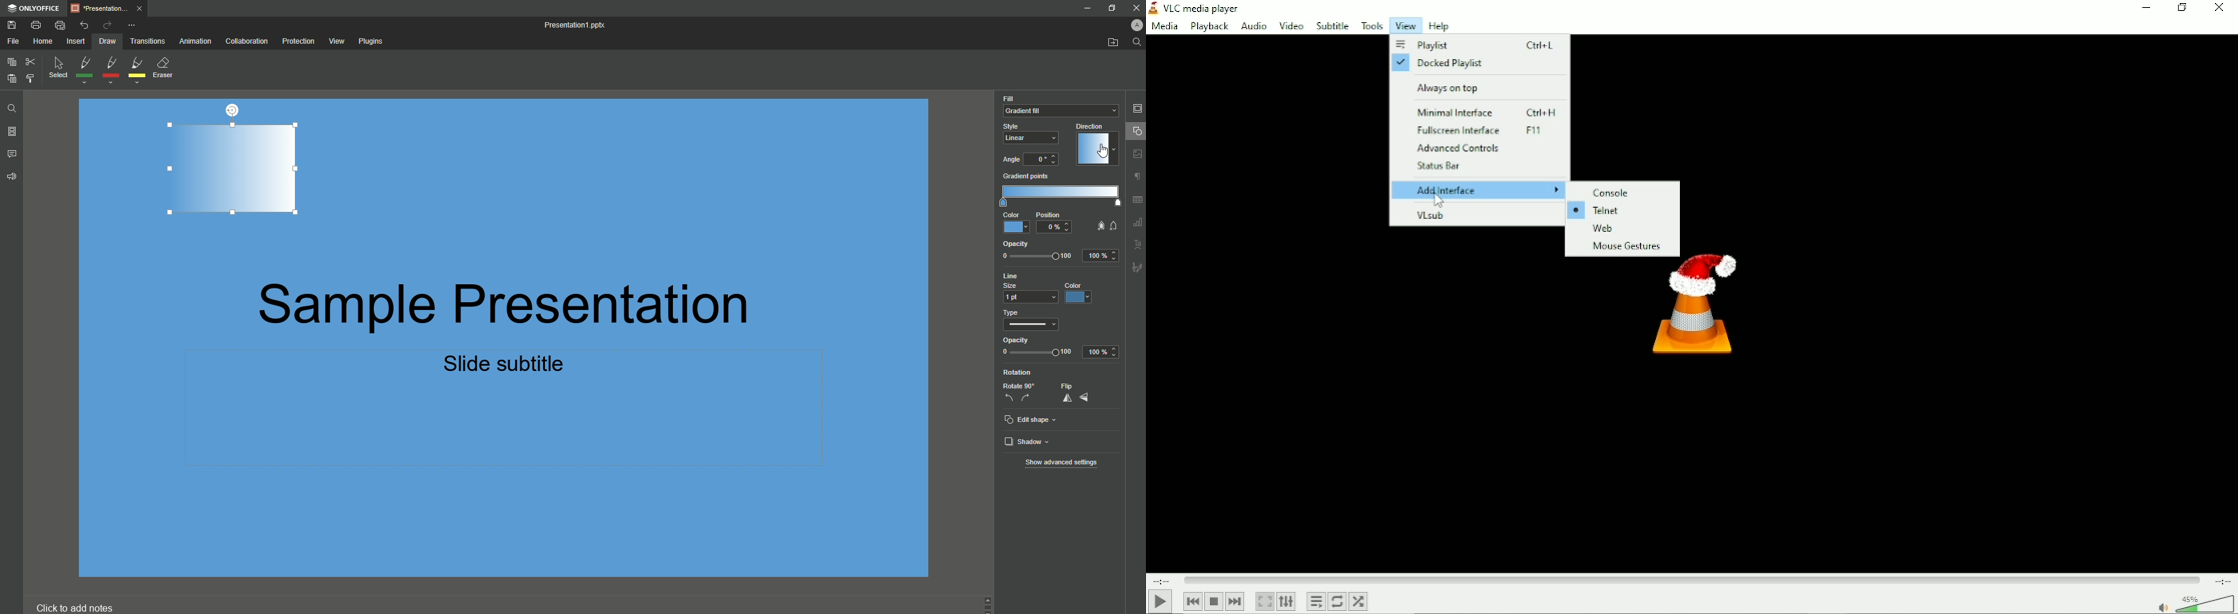 The image size is (2240, 616). What do you see at coordinates (29, 78) in the screenshot?
I see `Choose Styling` at bounding box center [29, 78].